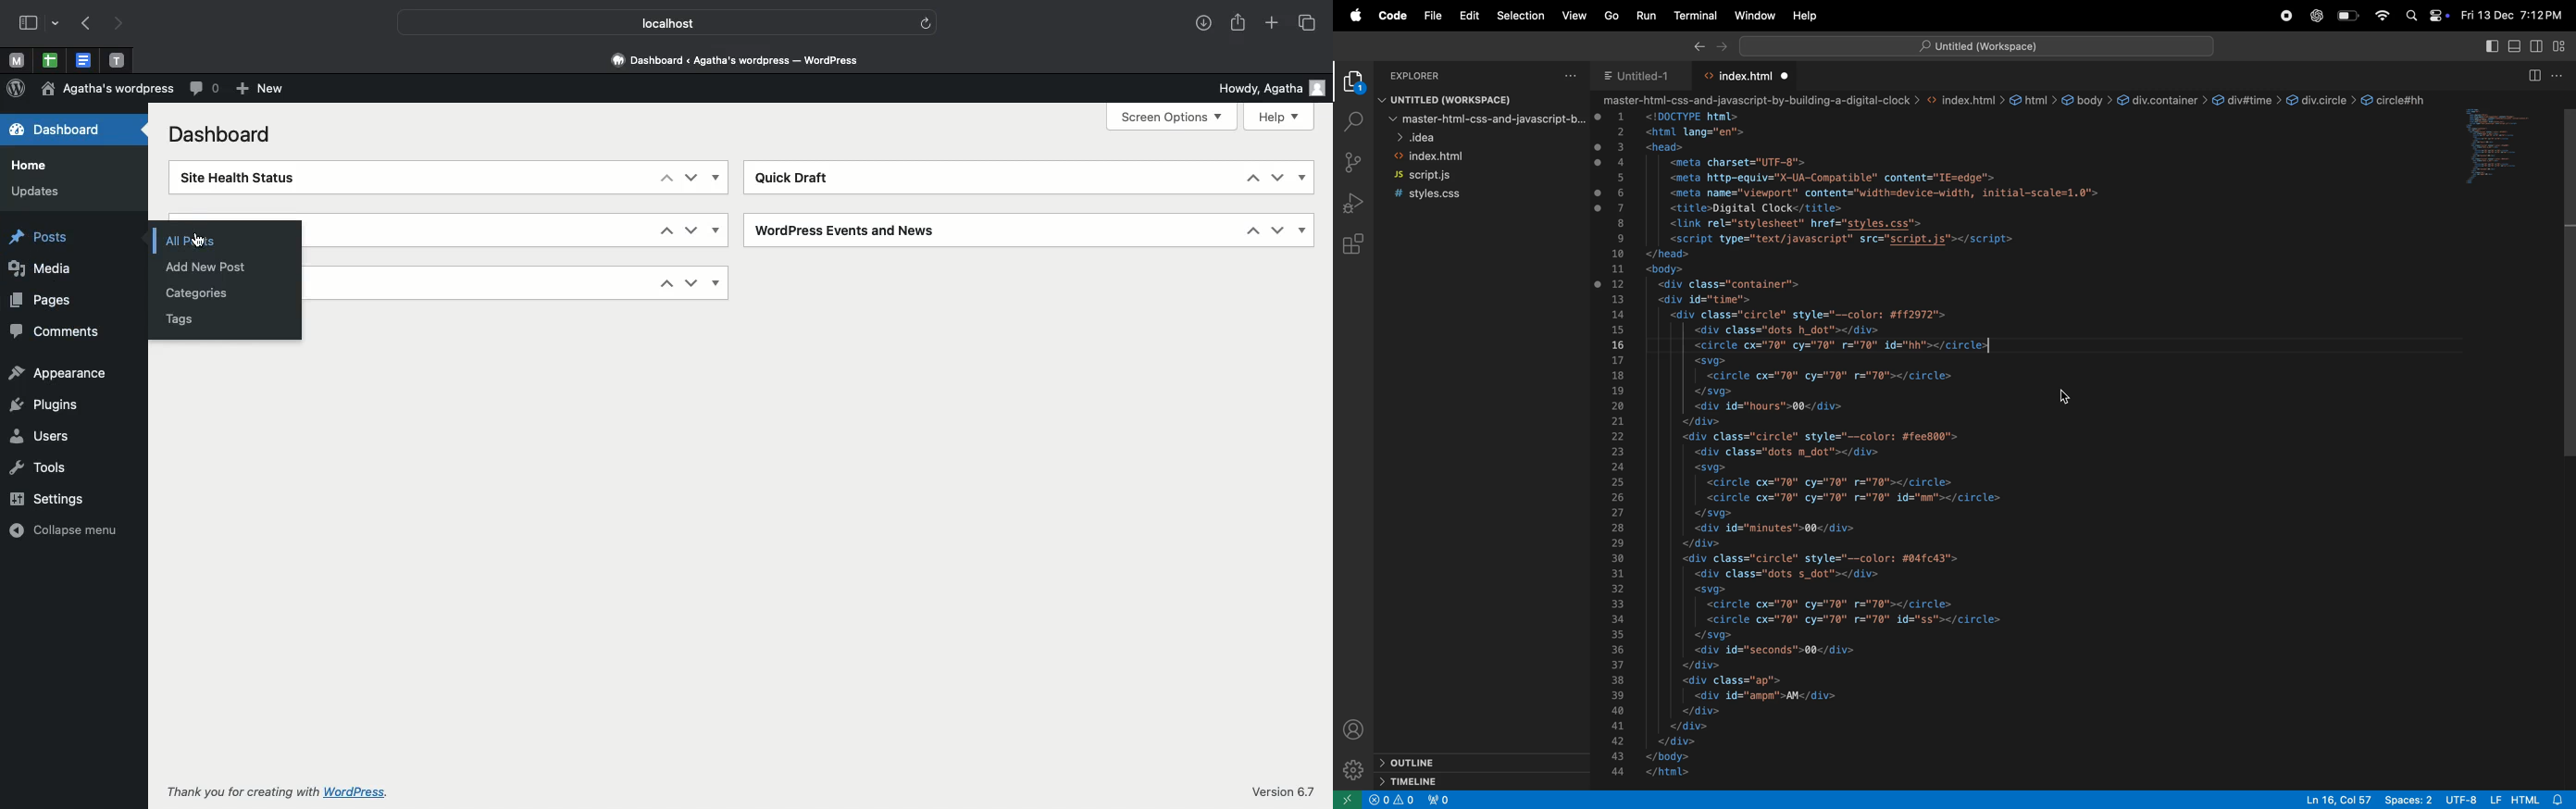 The width and height of the screenshot is (2576, 812). I want to click on Previous page, so click(85, 24).